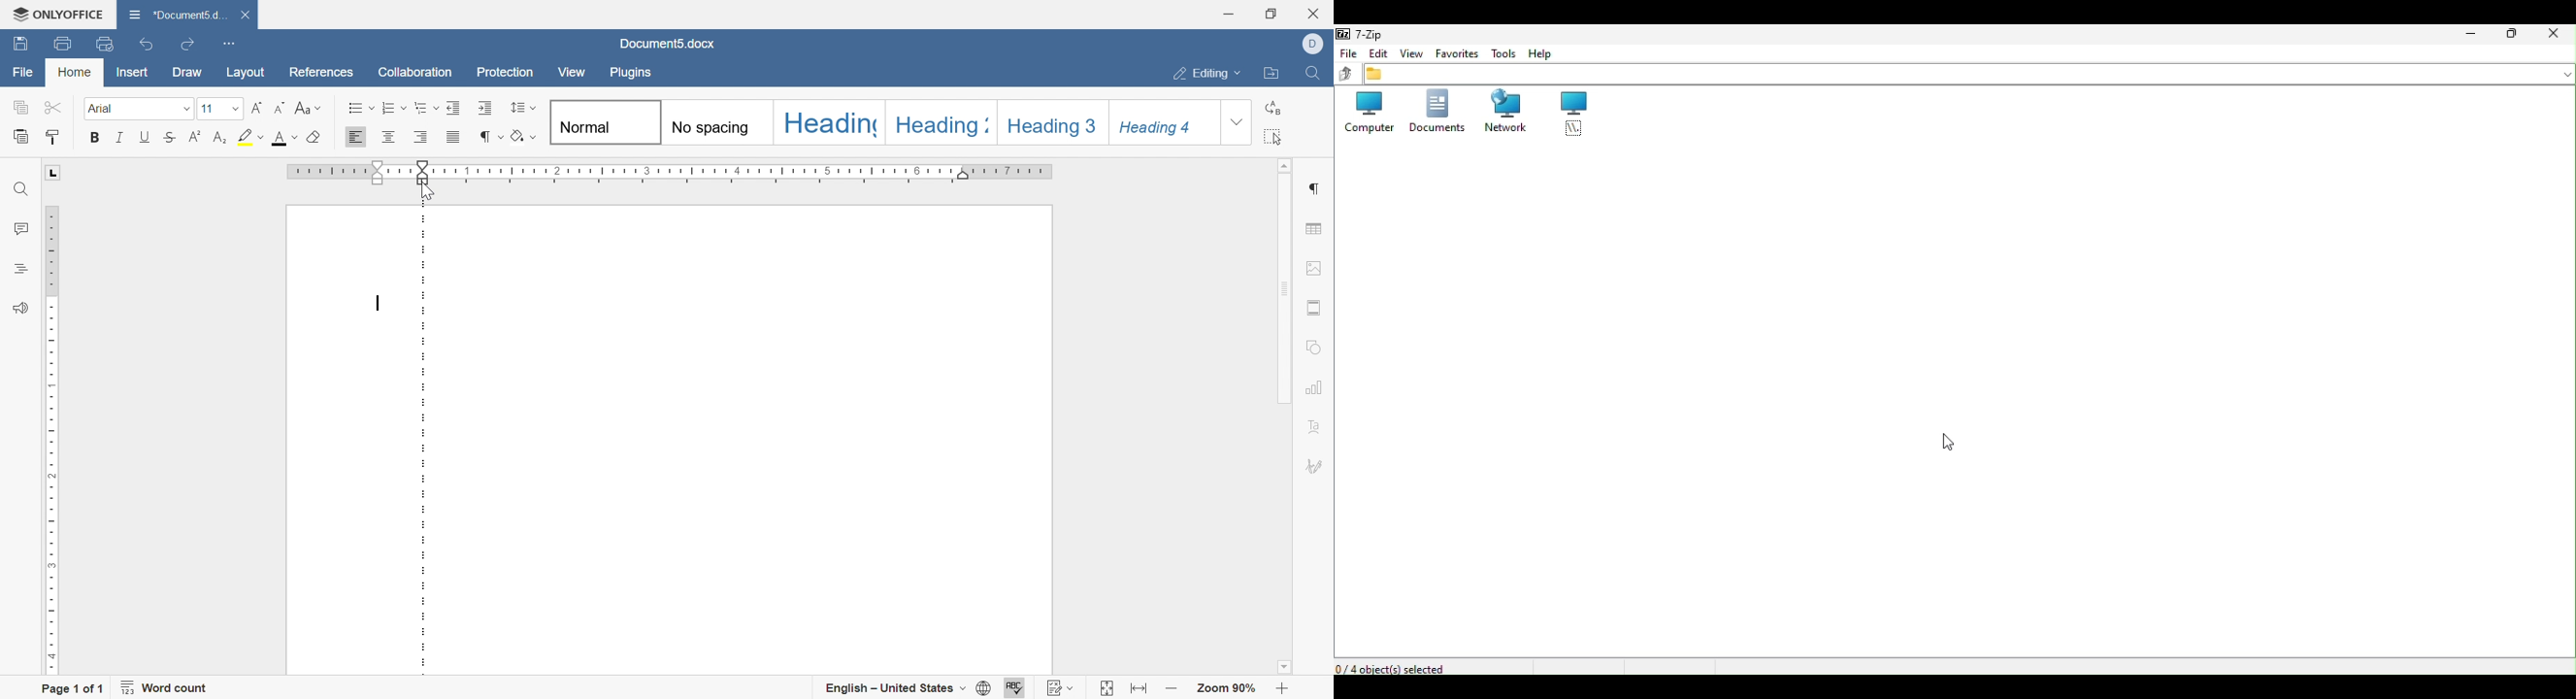 Image resolution: width=2576 pixels, height=700 pixels. I want to click on draw, so click(186, 74).